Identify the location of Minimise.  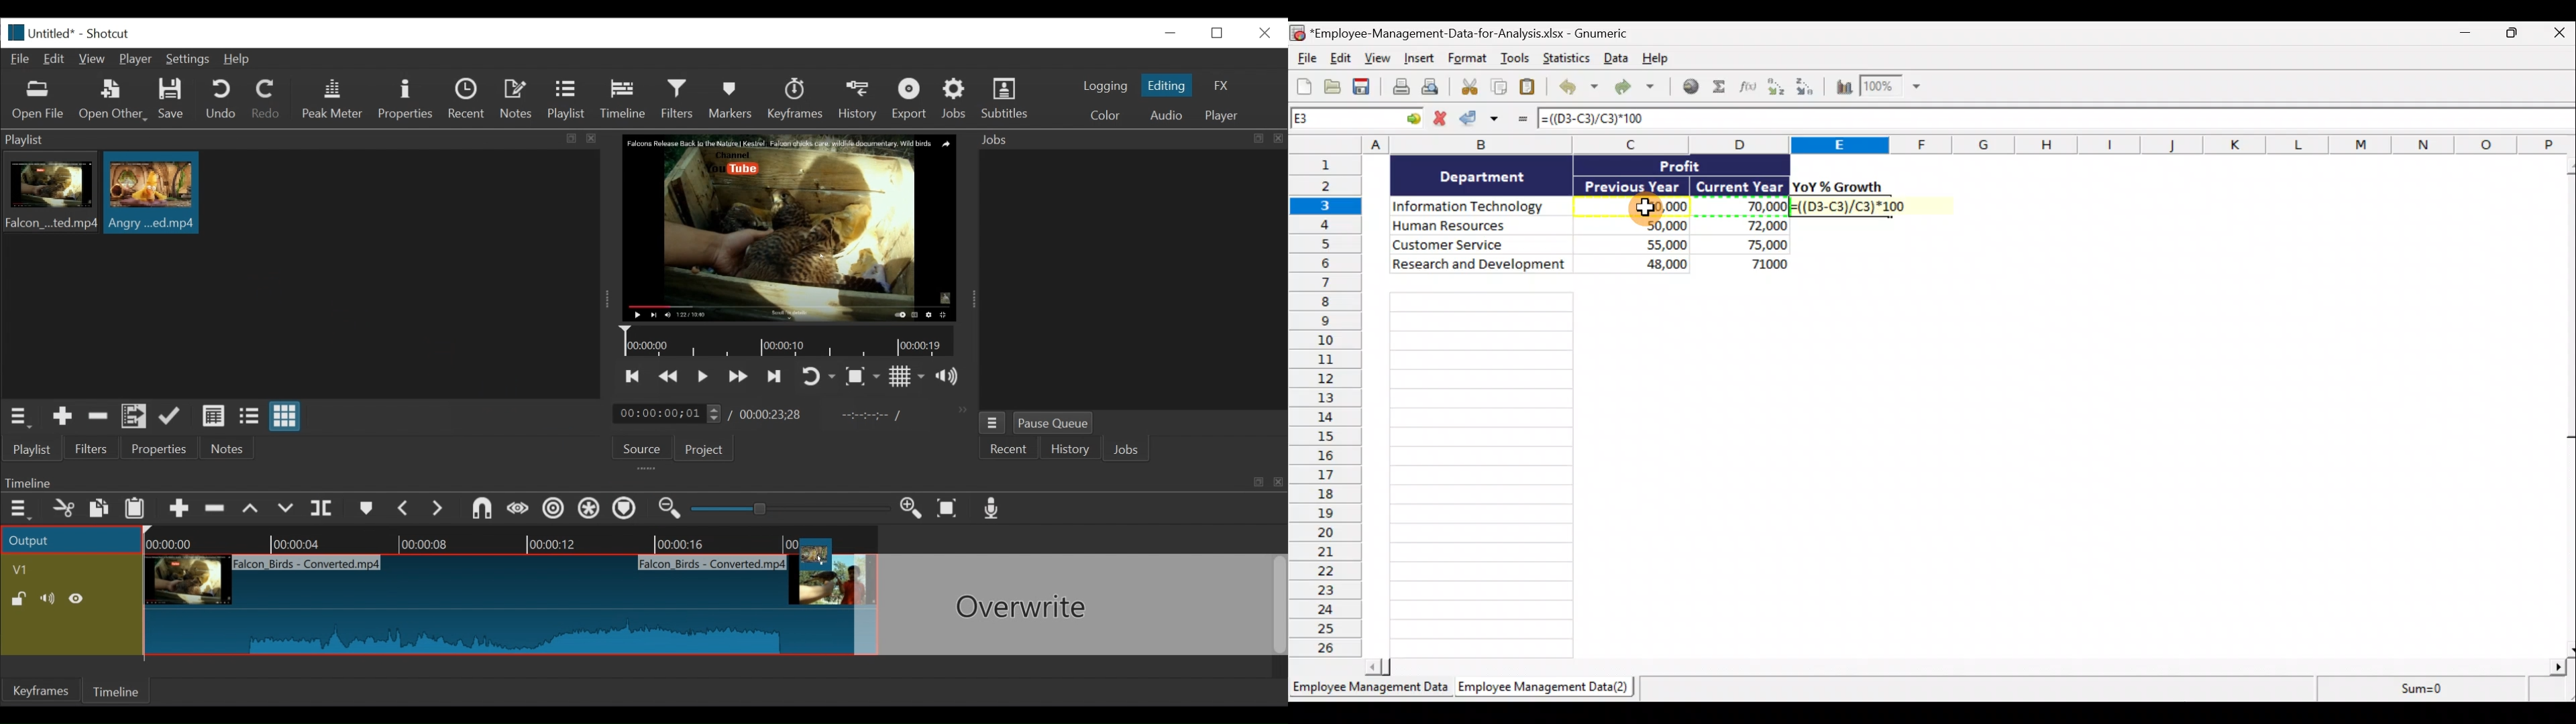
(2463, 36).